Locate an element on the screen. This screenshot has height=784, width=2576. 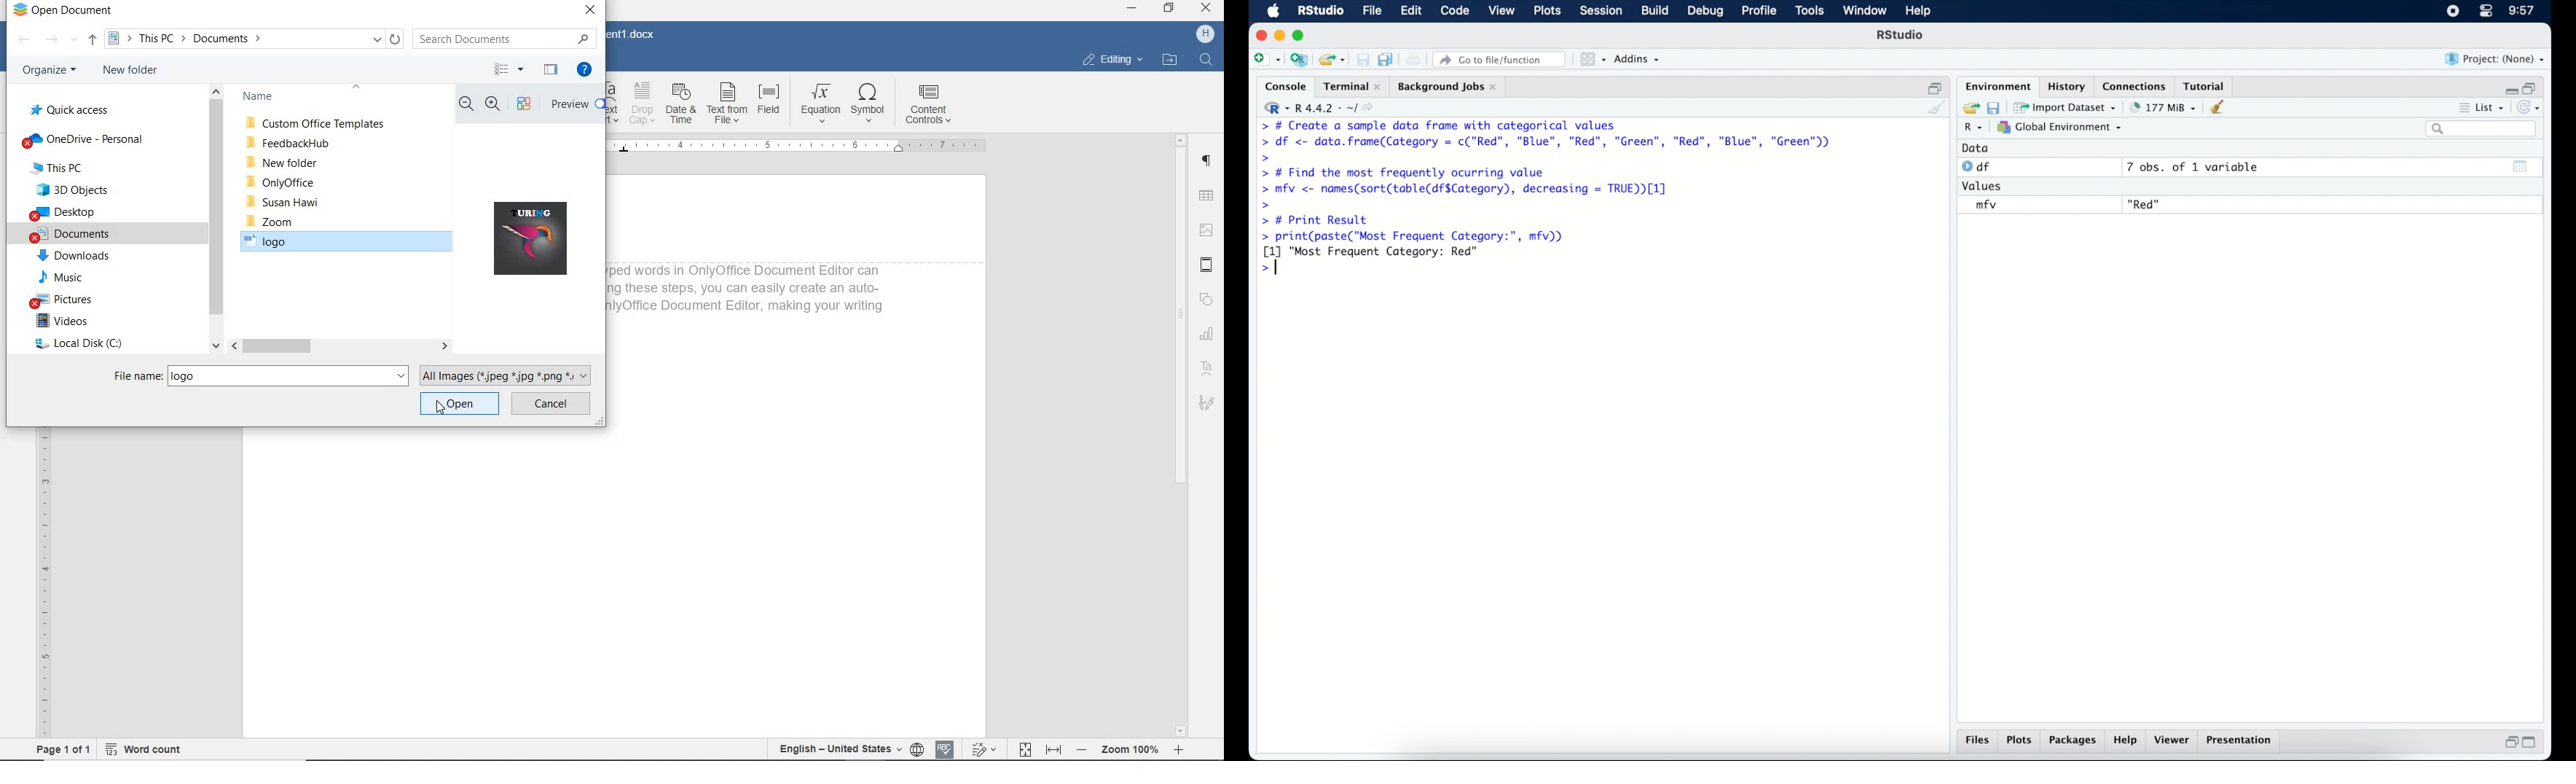
SCROLLBAR is located at coordinates (216, 217).